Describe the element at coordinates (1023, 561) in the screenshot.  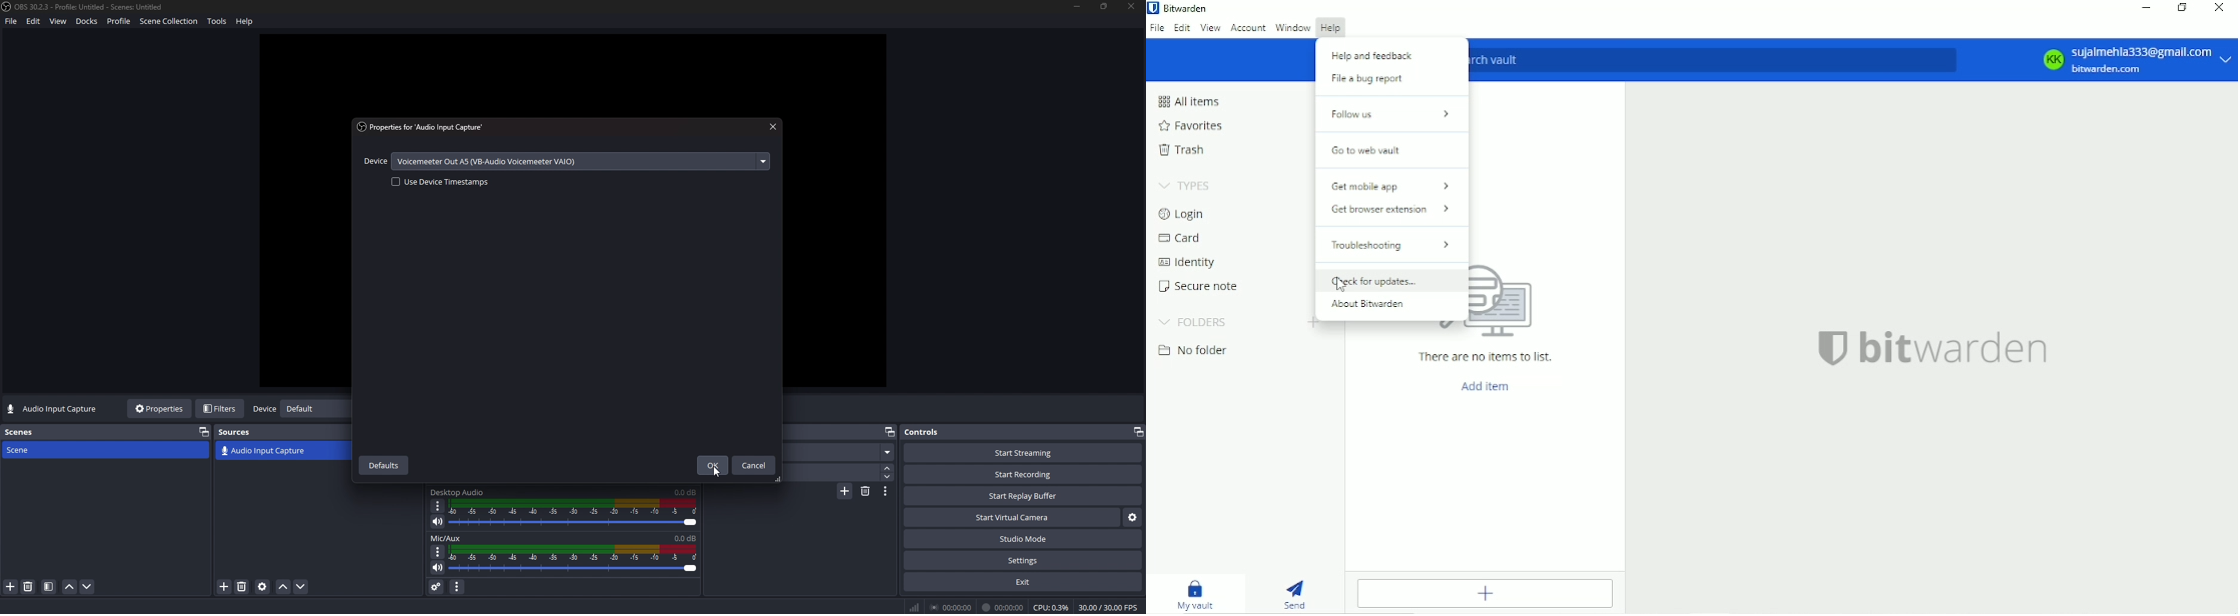
I see `settings` at that location.